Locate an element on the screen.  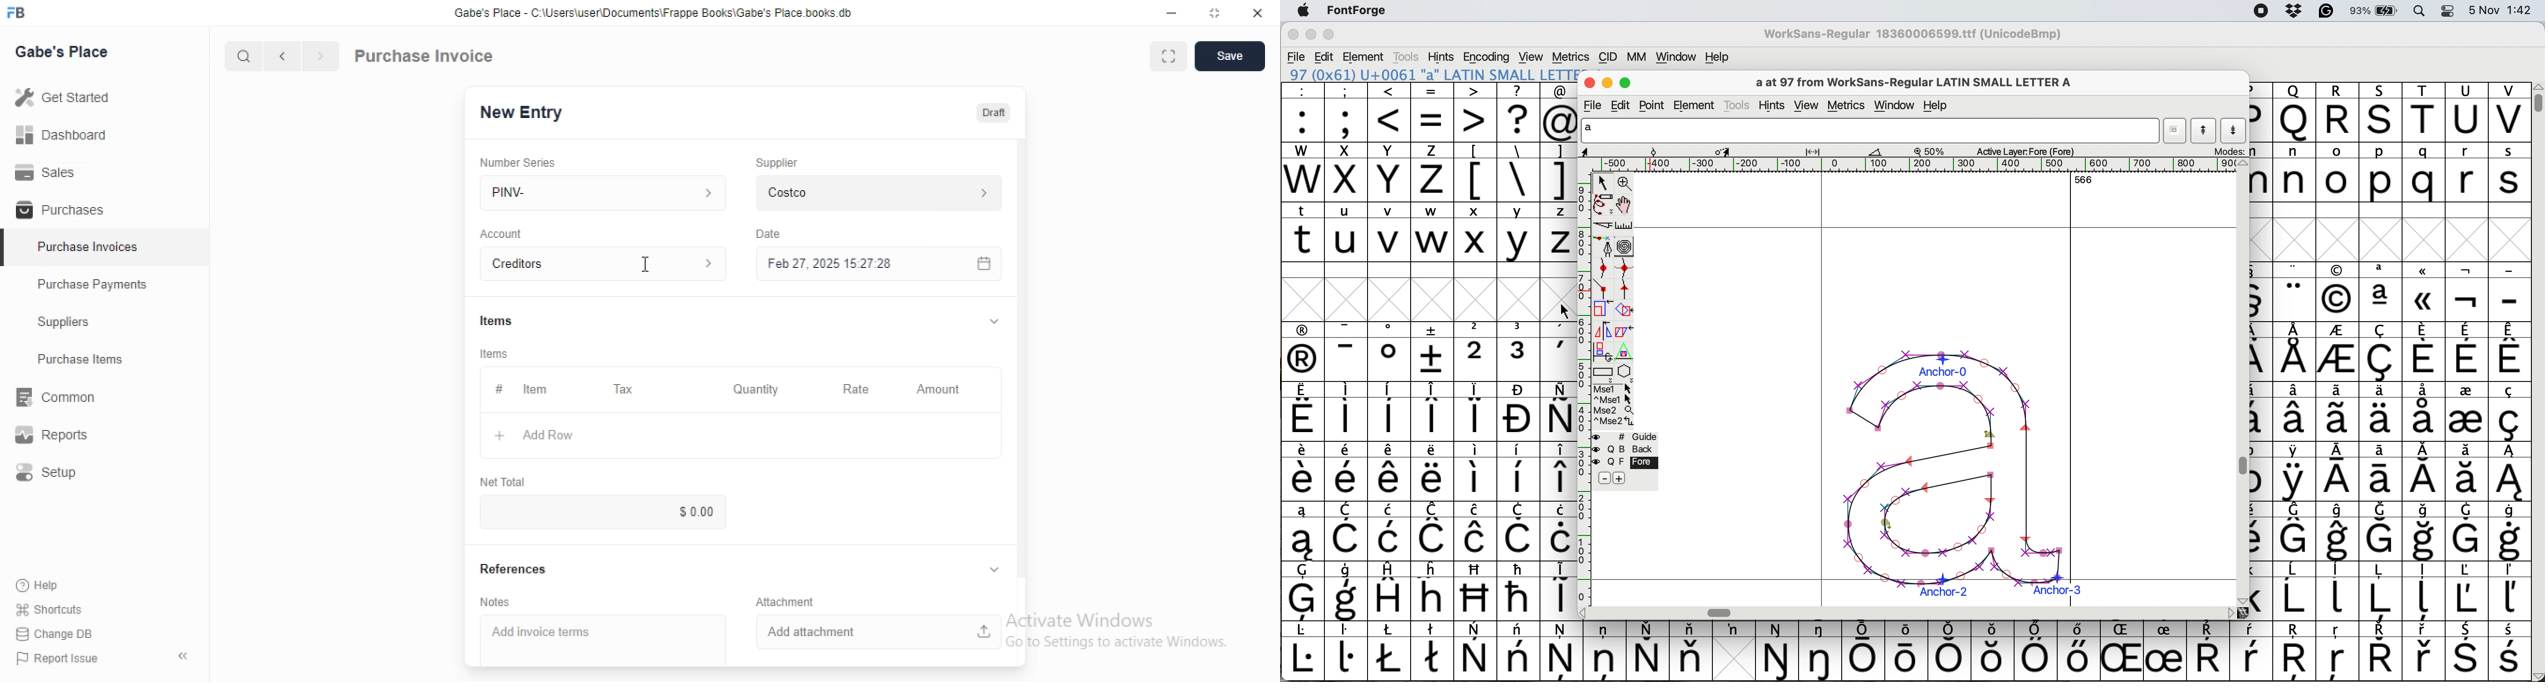
scroll by hand is located at coordinates (1623, 204).